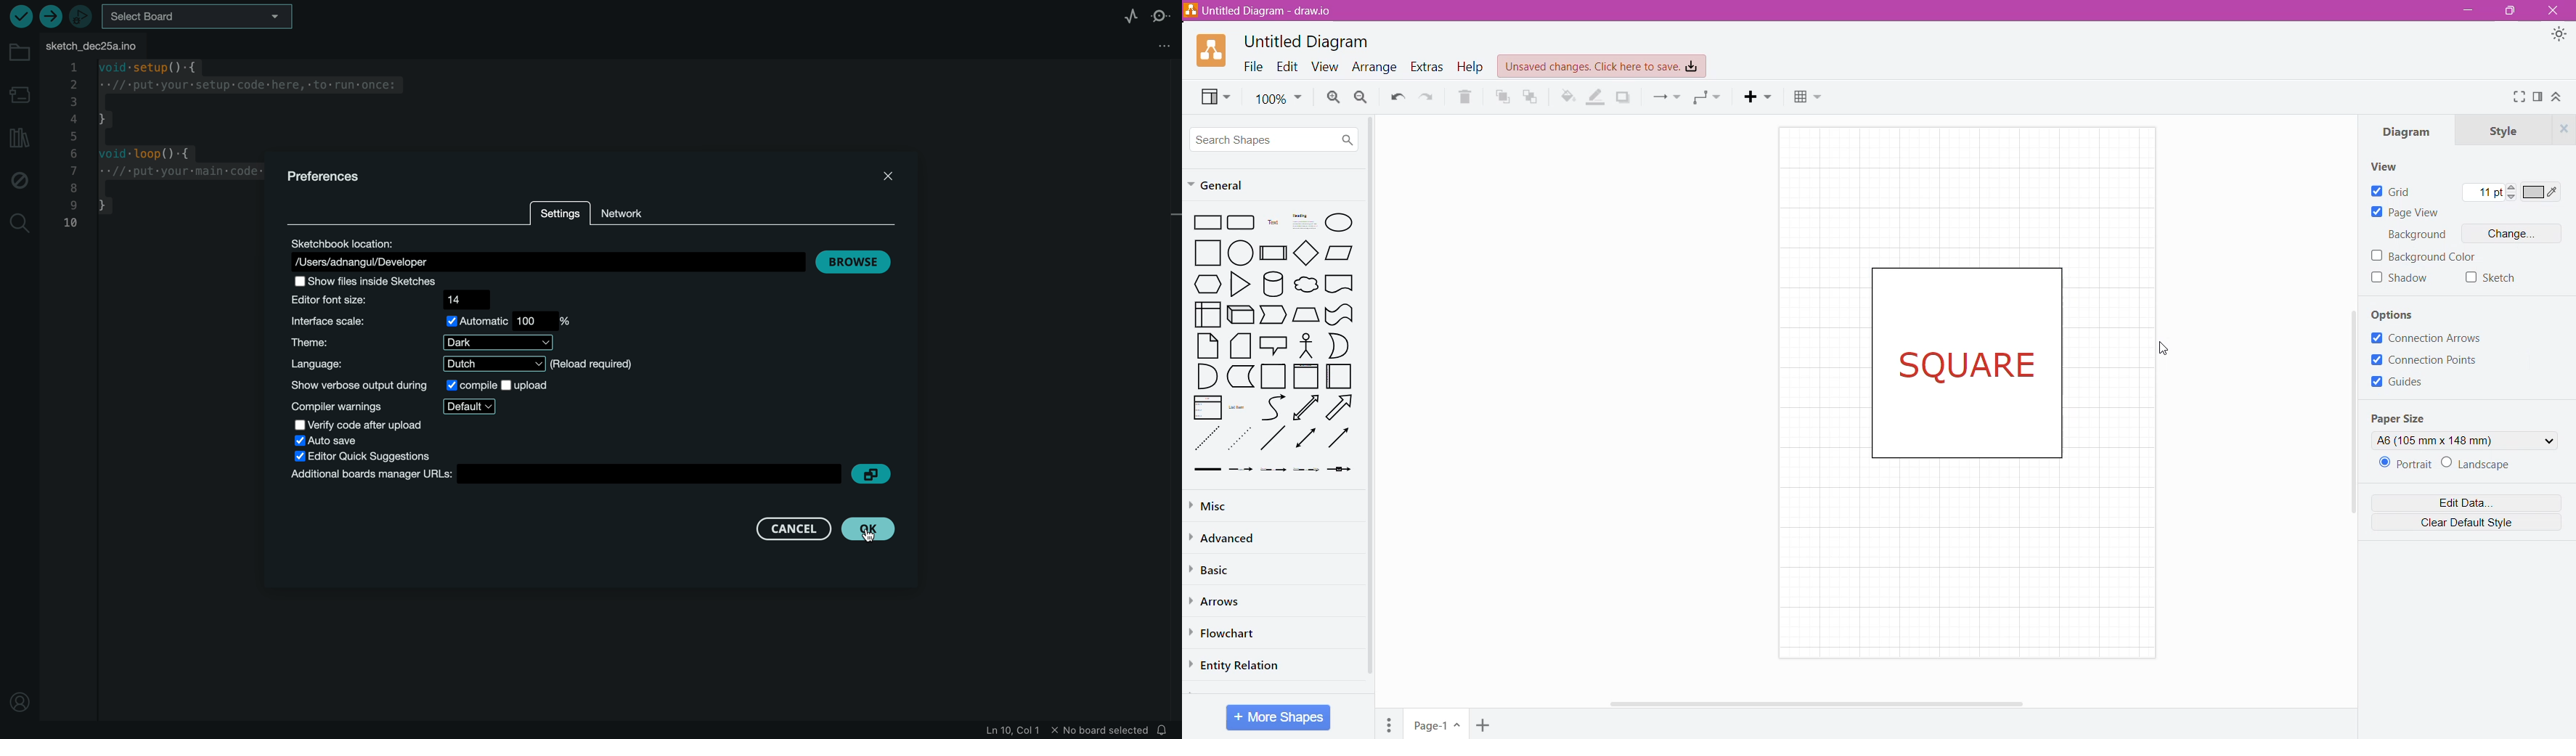 Image resolution: width=2576 pixels, height=756 pixels. What do you see at coordinates (1240, 314) in the screenshot?
I see `3D Rectangle` at bounding box center [1240, 314].